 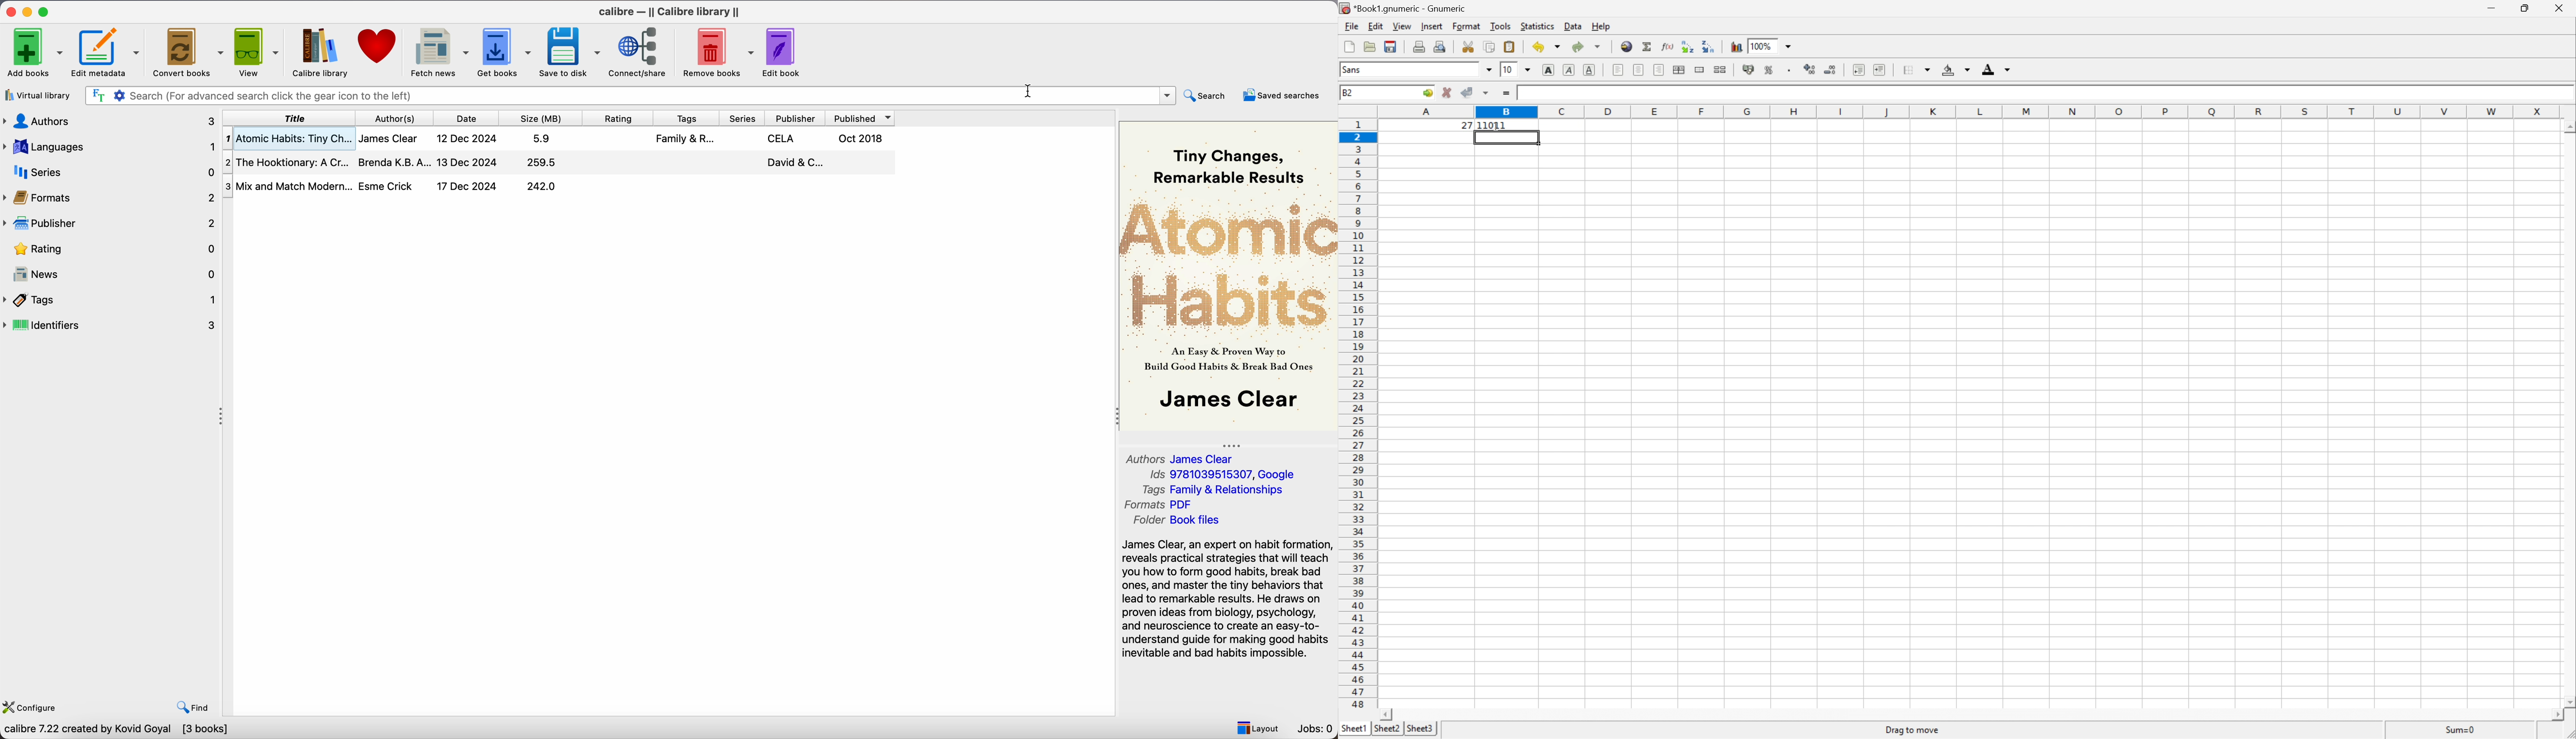 I want to click on saved searches, so click(x=1282, y=94).